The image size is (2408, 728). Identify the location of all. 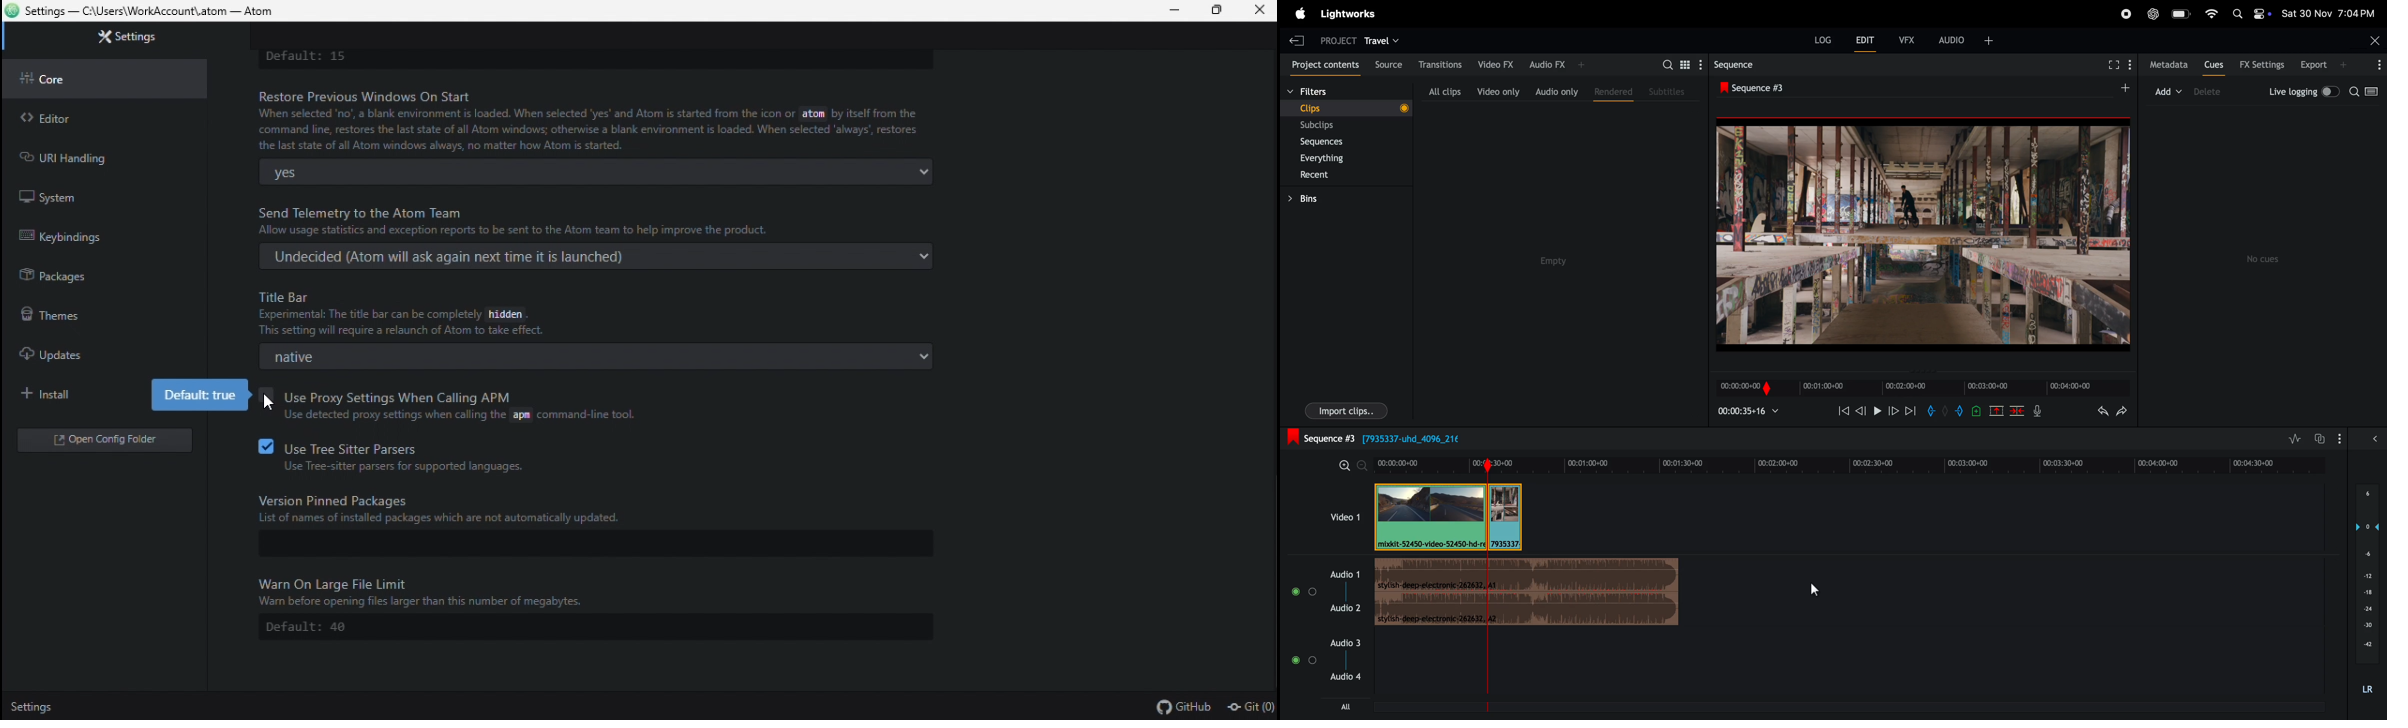
(1343, 710).